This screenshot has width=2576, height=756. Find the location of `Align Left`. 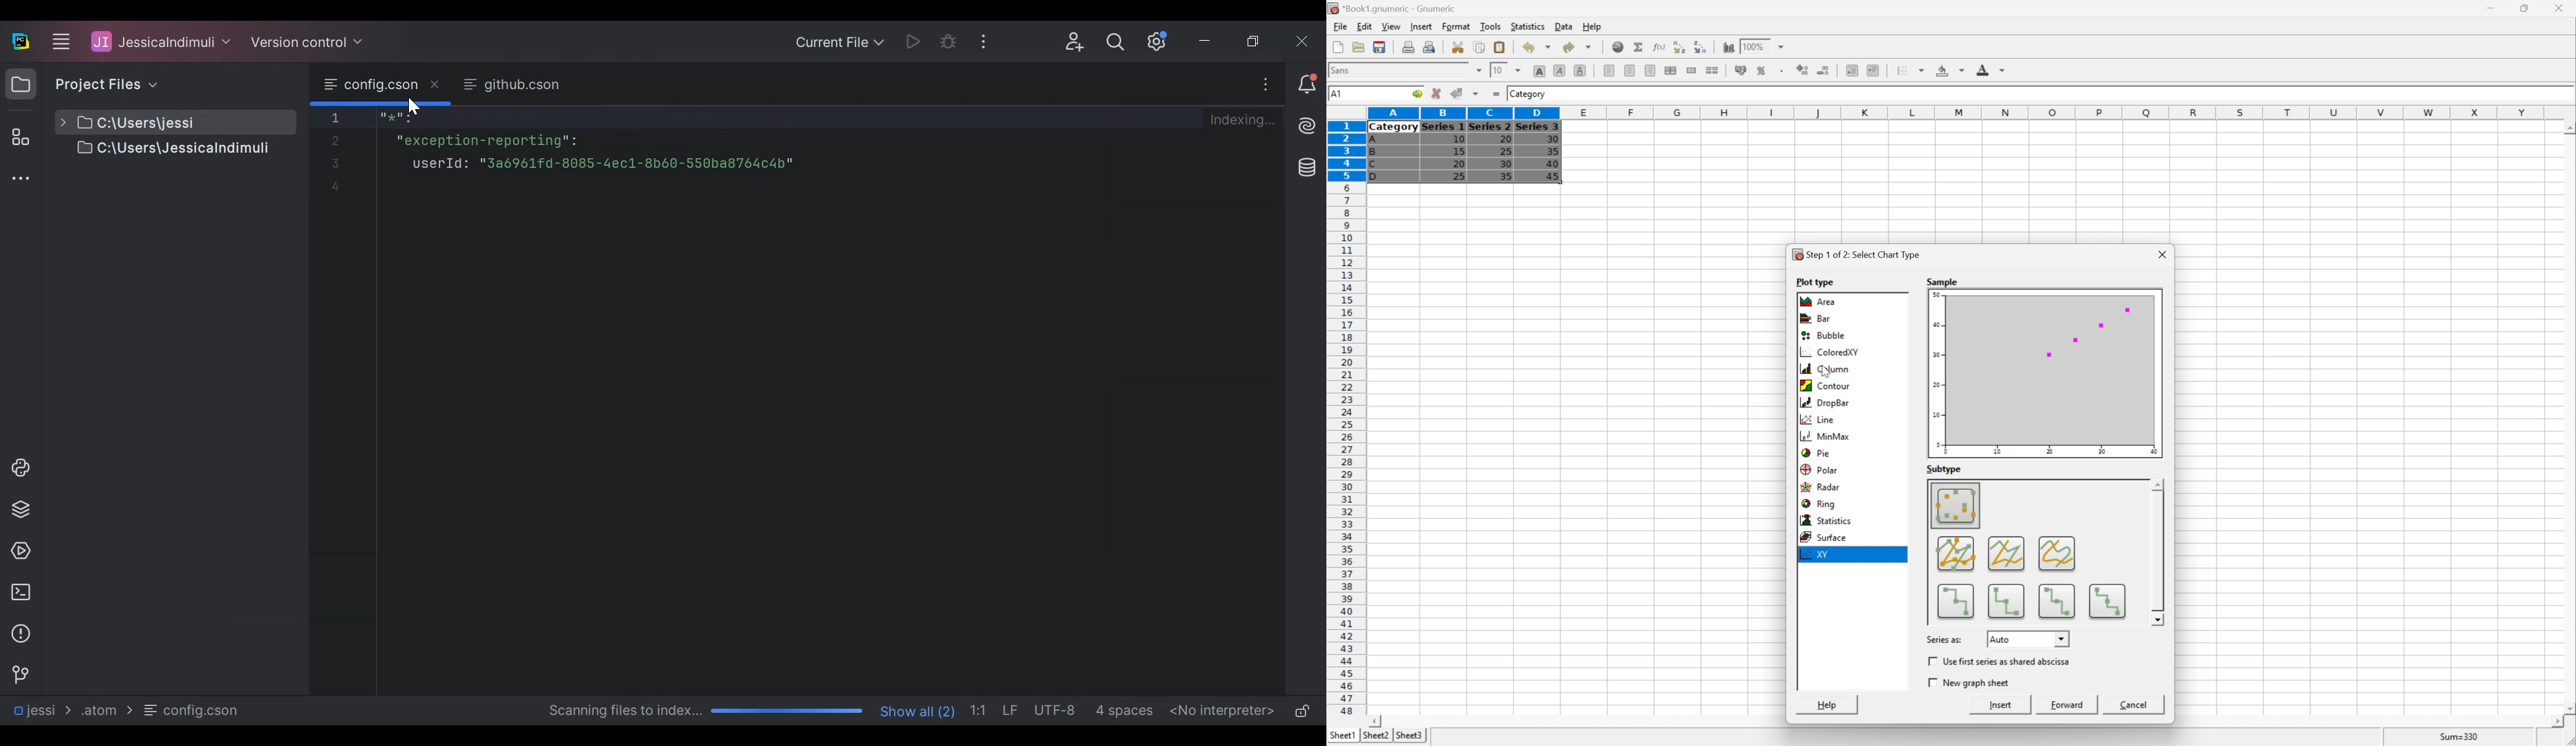

Align Left is located at coordinates (1608, 68).